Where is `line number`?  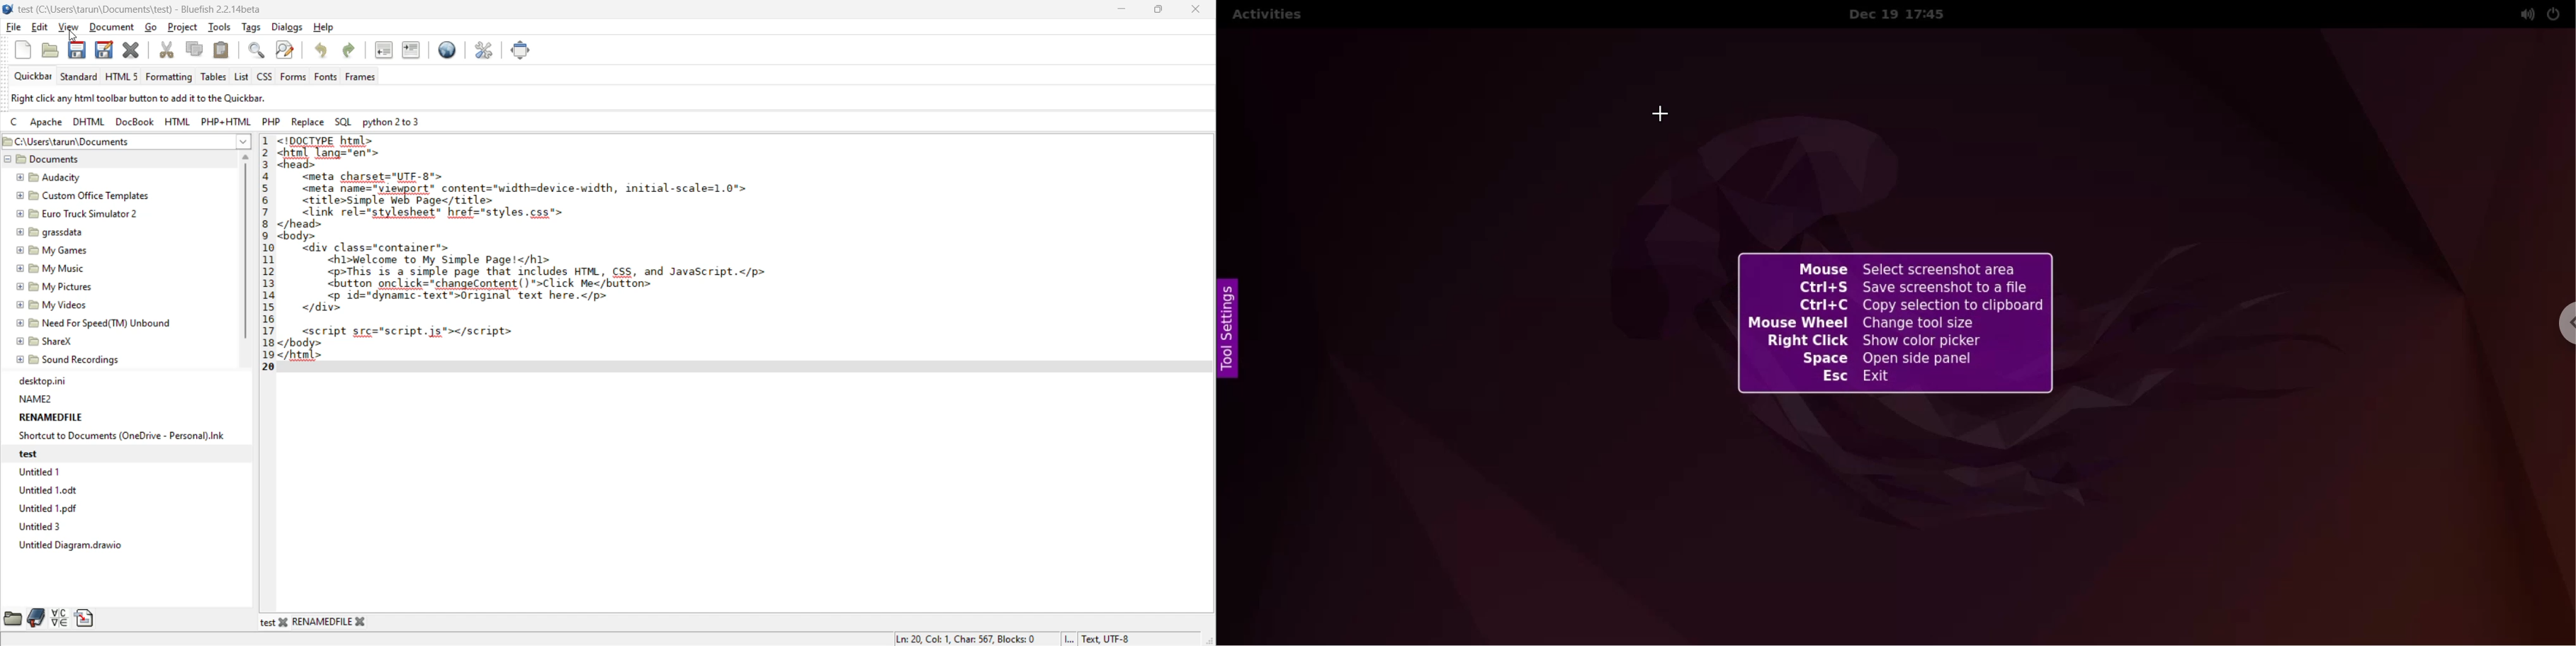 line number is located at coordinates (269, 251).